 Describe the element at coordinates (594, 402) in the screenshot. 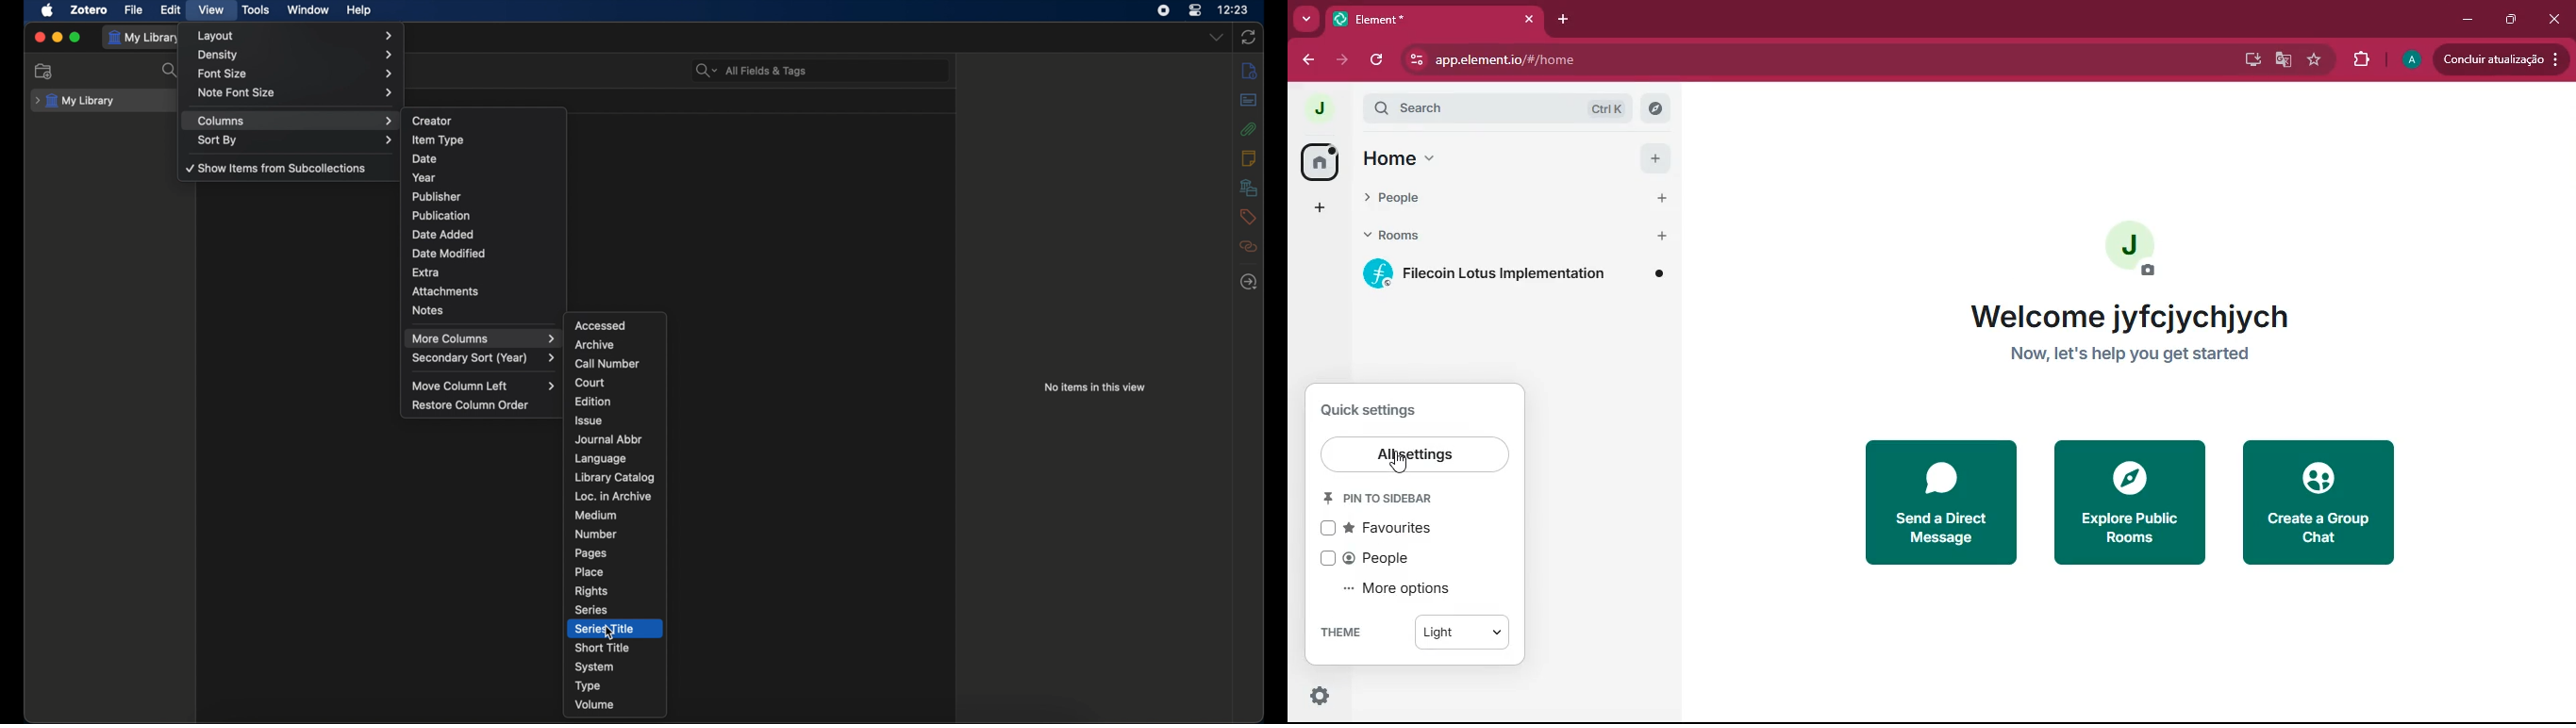

I see `edition` at that location.